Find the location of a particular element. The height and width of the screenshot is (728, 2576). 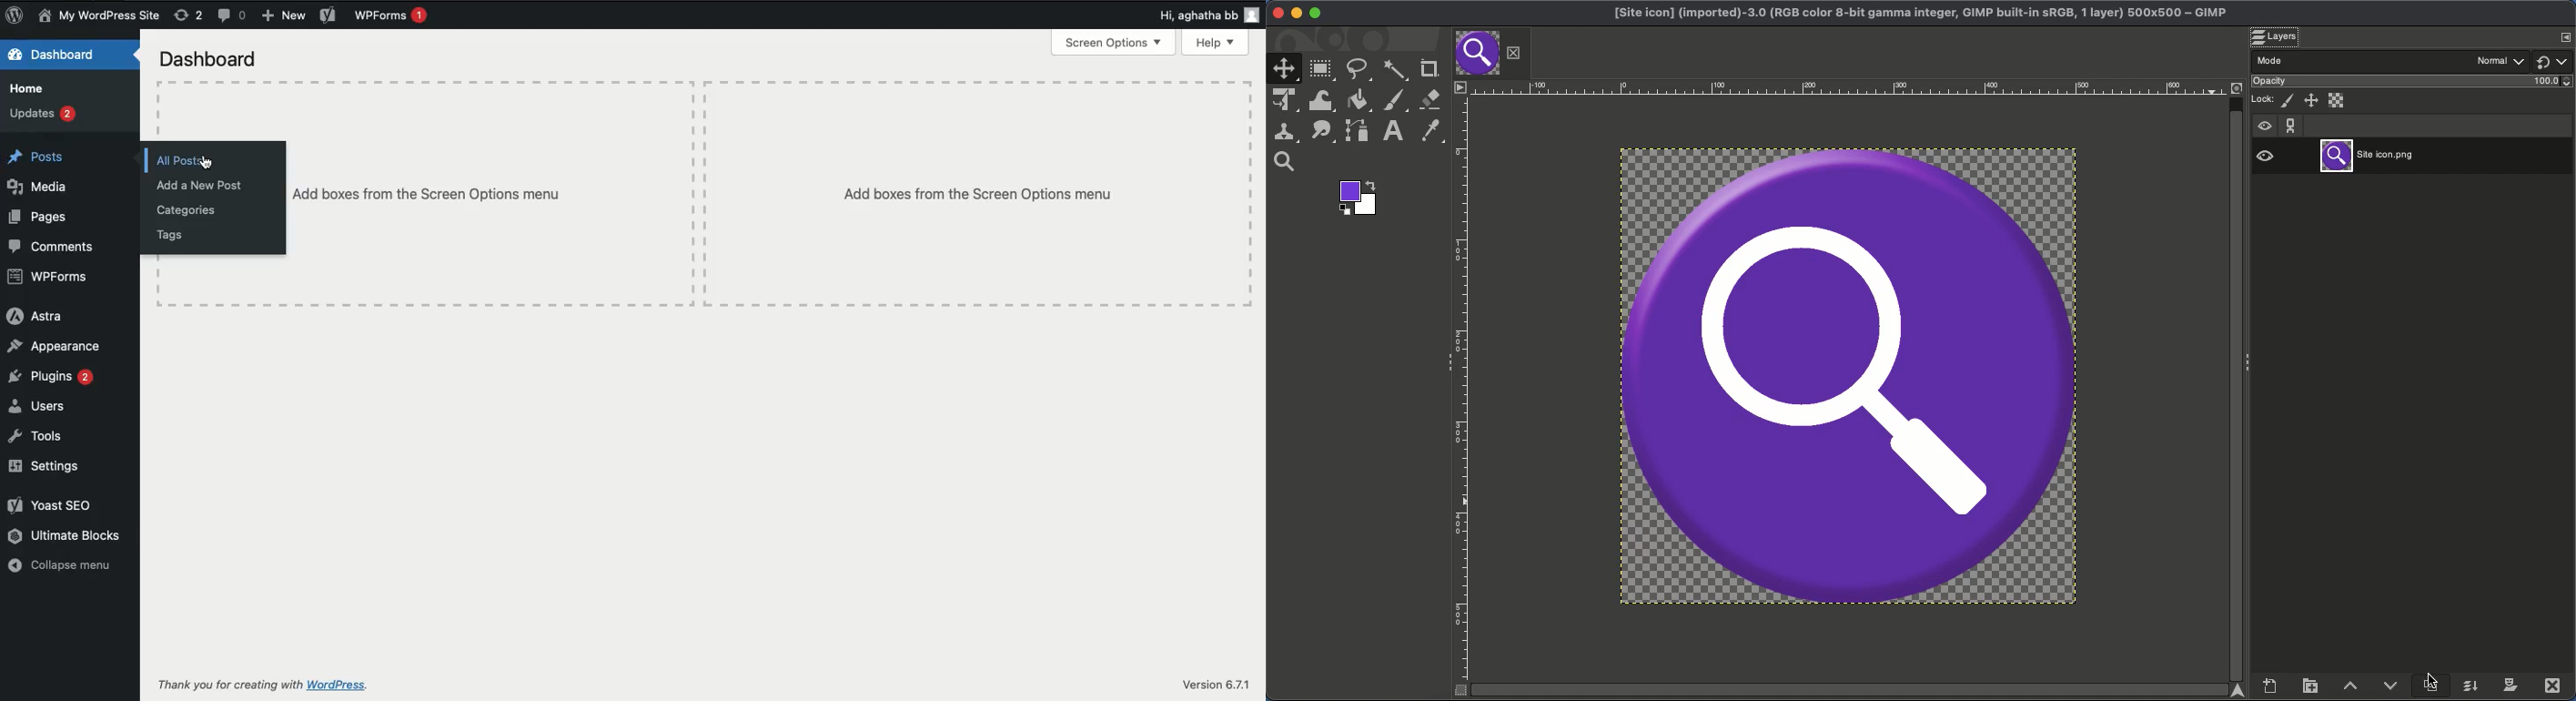

Lower layer is located at coordinates (2392, 682).